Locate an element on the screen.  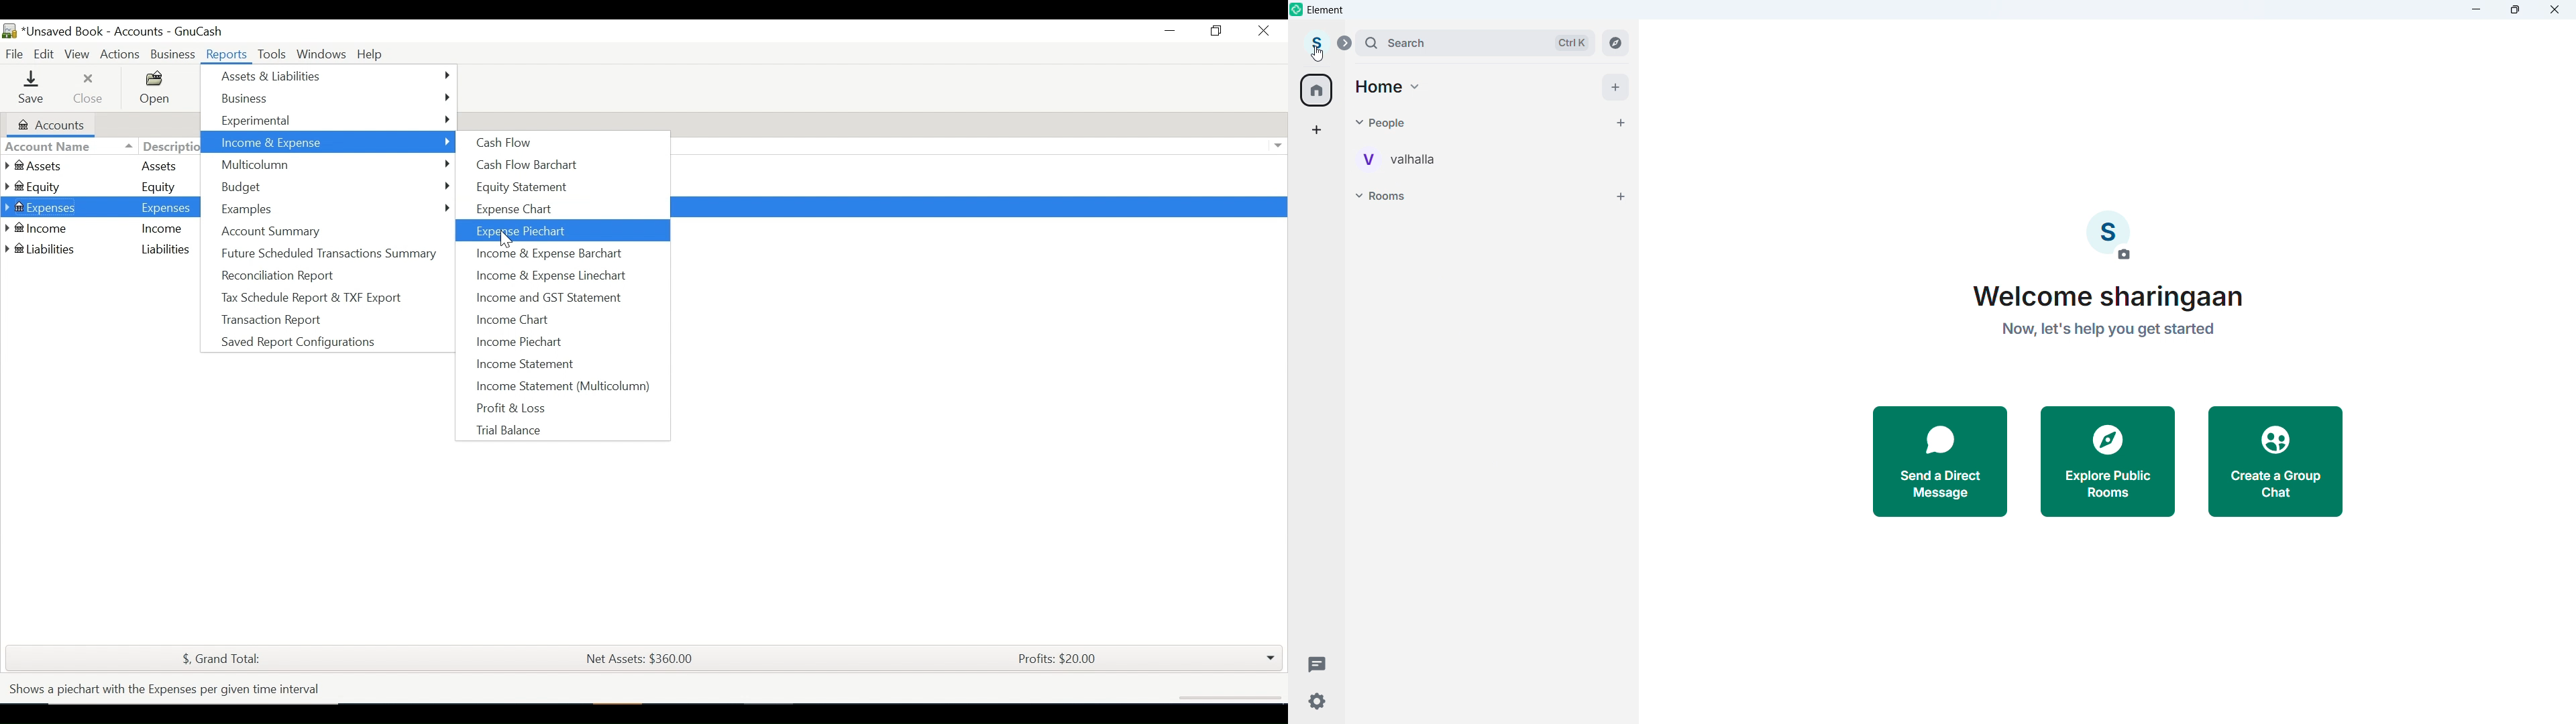
Add rooms  is located at coordinates (1622, 196).